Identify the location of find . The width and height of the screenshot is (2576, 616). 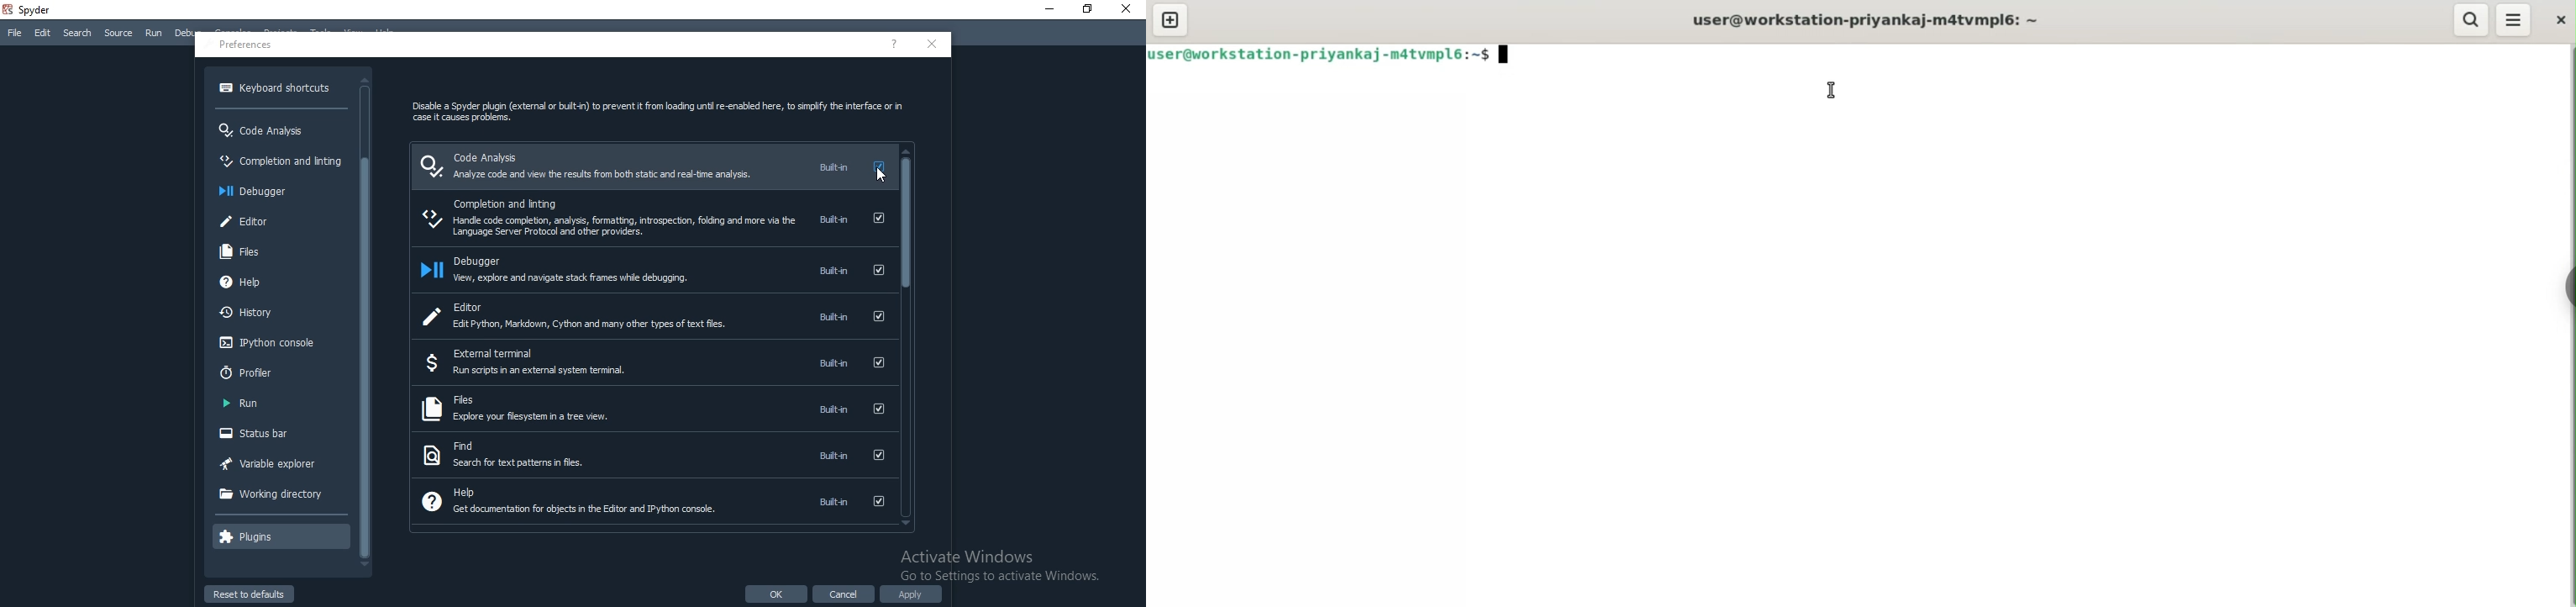
(649, 454).